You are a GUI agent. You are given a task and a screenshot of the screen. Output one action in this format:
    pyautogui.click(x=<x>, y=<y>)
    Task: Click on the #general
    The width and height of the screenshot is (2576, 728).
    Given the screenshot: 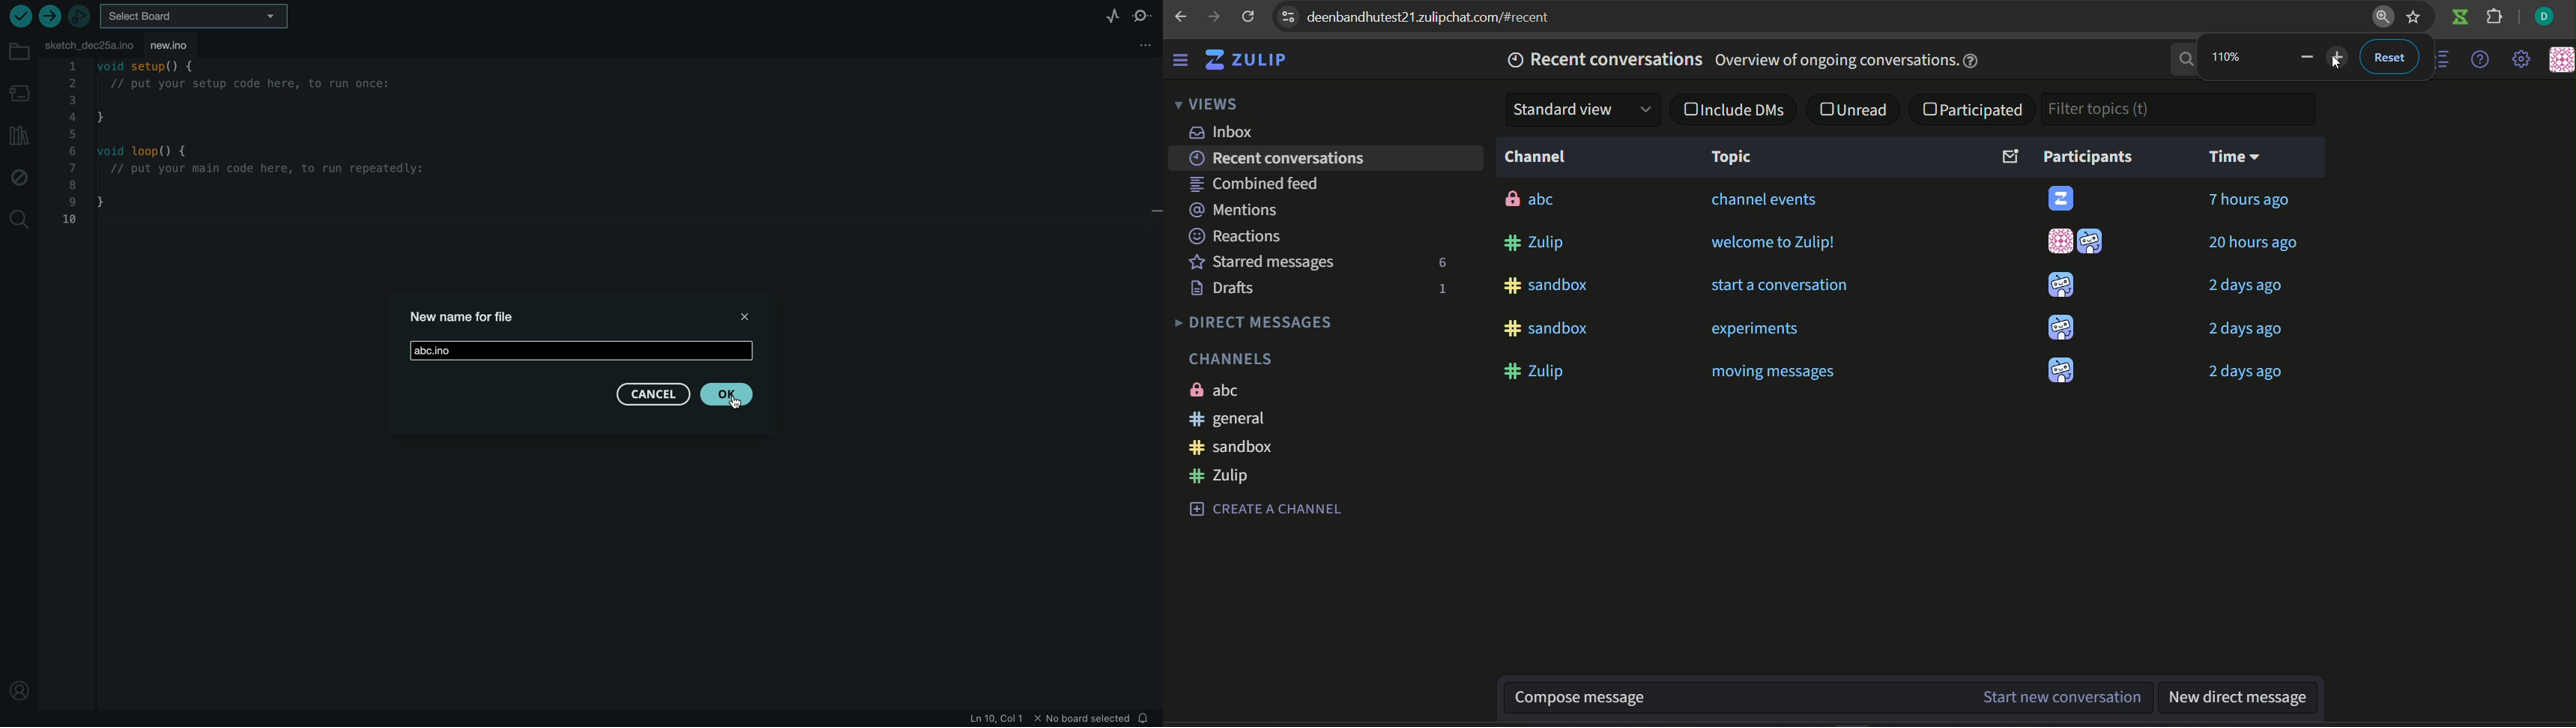 What is the action you would take?
    pyautogui.click(x=1230, y=418)
    